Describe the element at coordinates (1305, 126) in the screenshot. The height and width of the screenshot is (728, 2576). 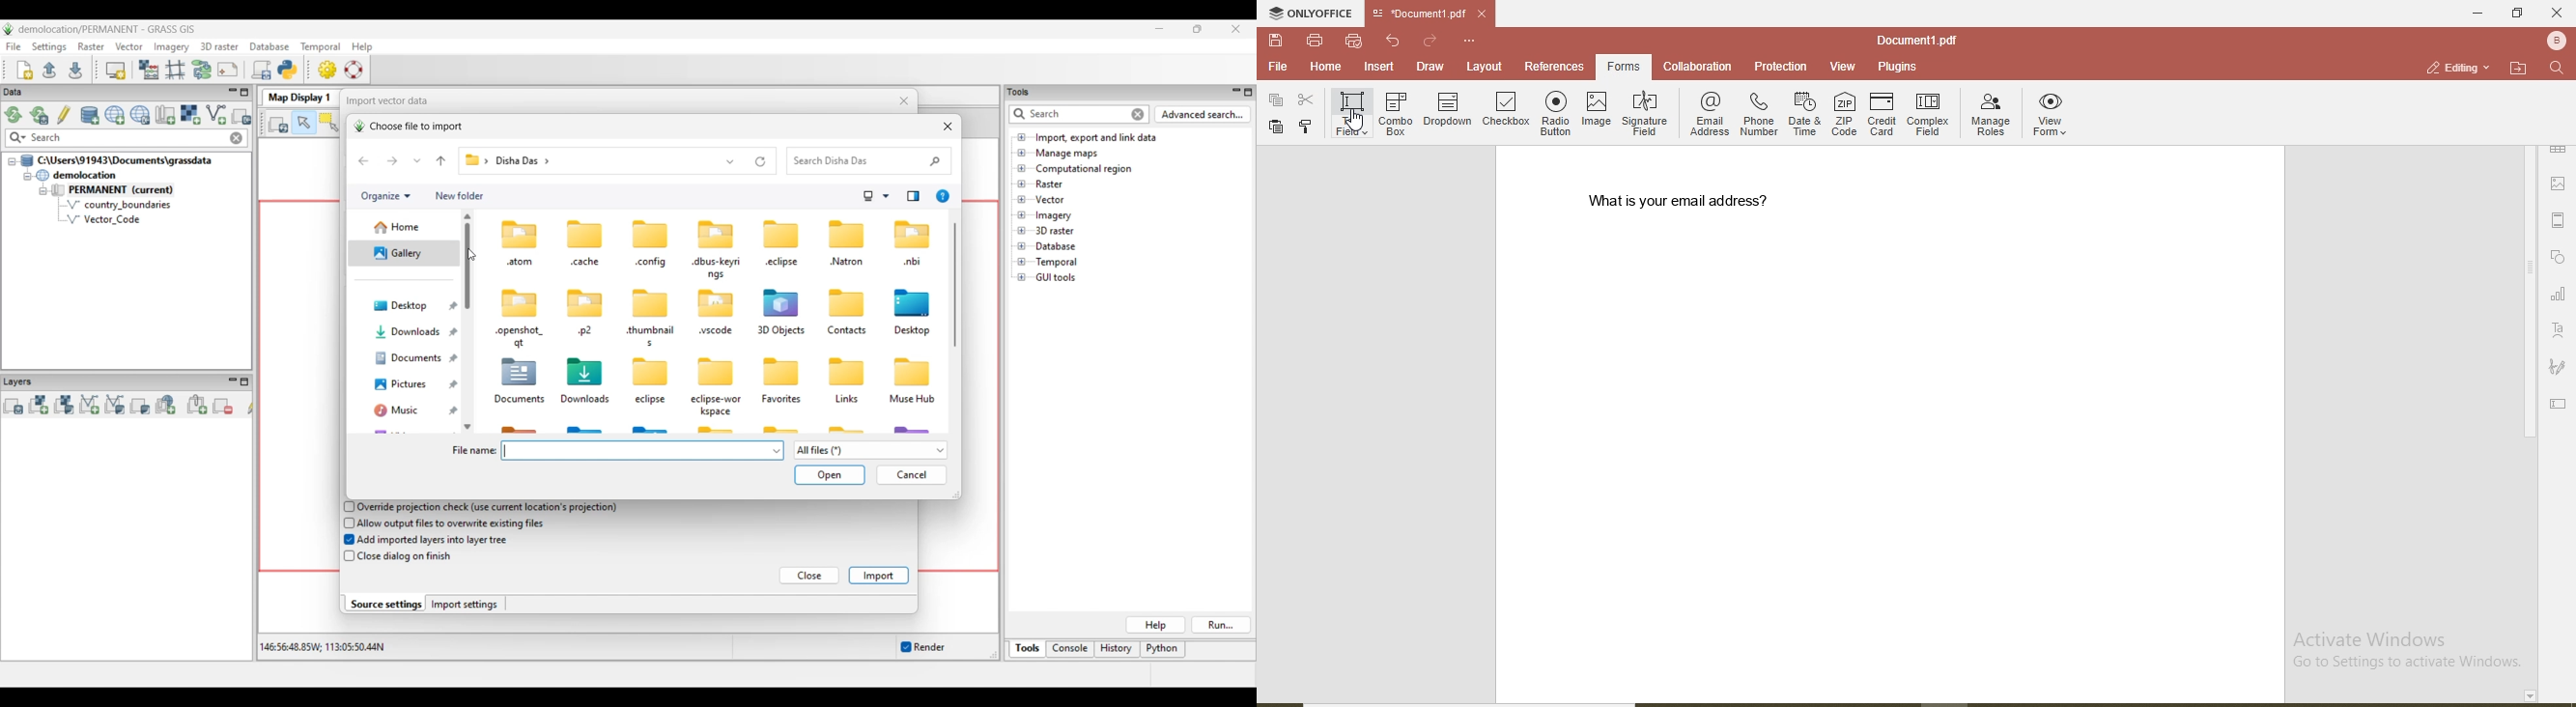
I see `copy` at that location.